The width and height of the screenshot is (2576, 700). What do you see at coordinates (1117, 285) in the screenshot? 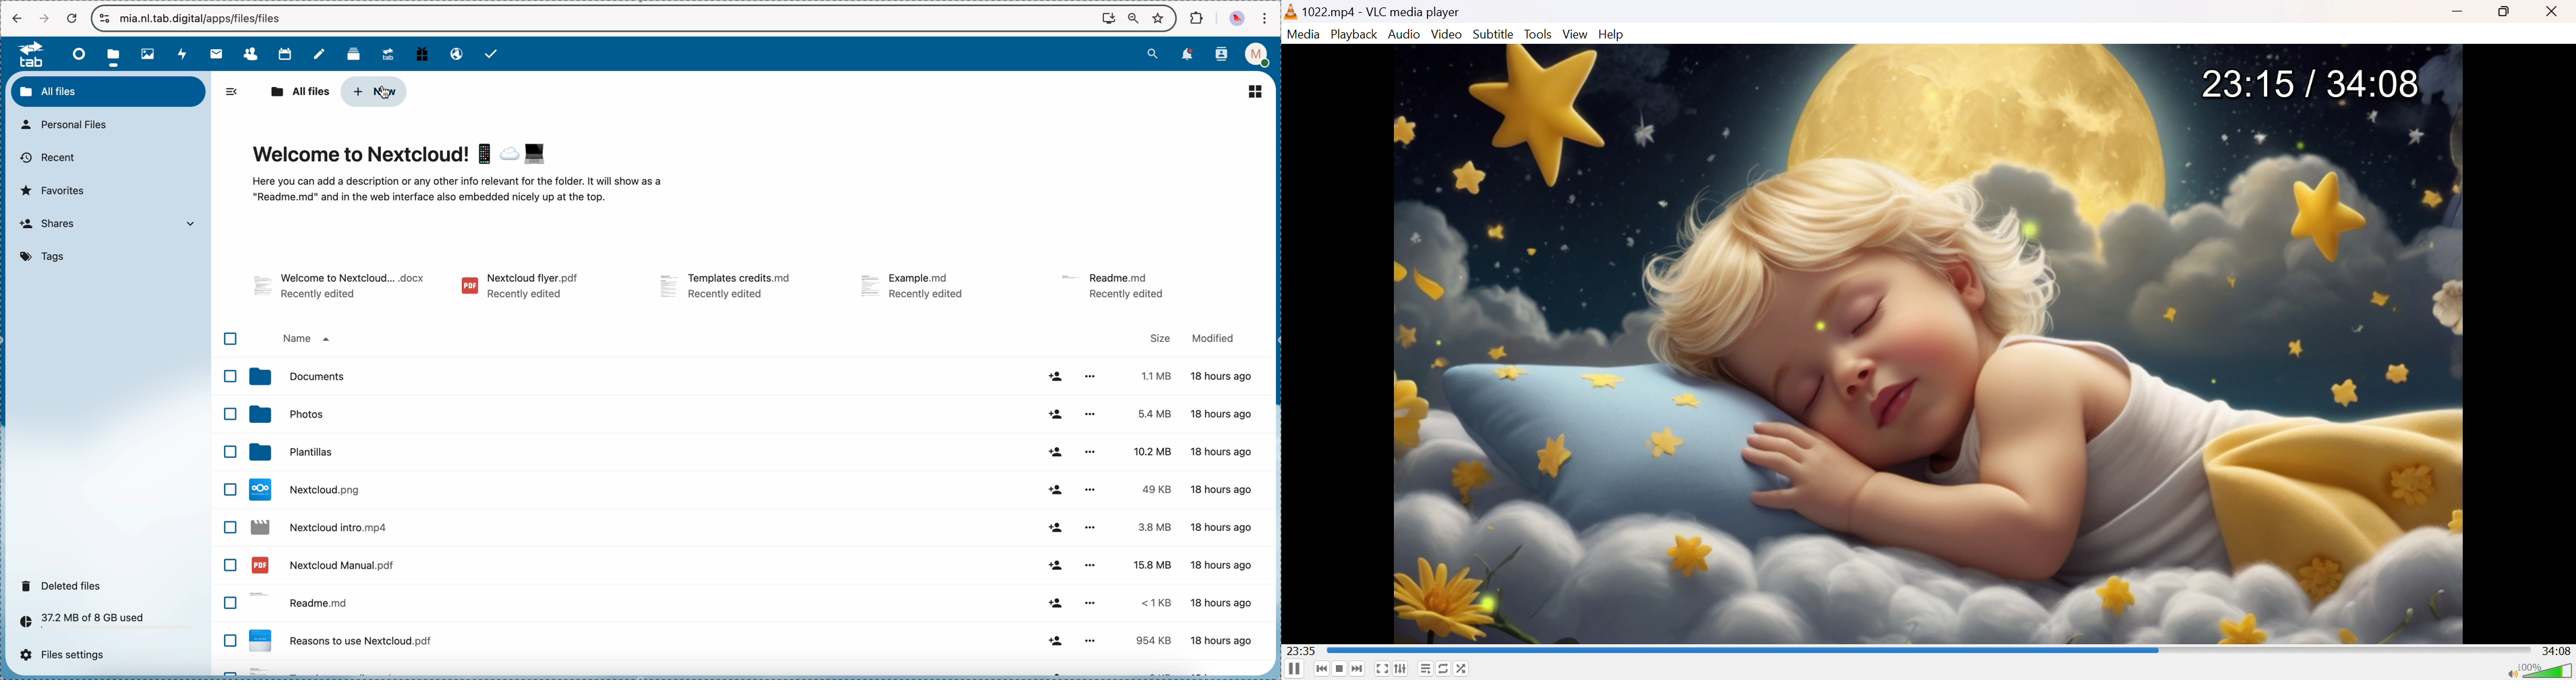
I see `file` at bounding box center [1117, 285].